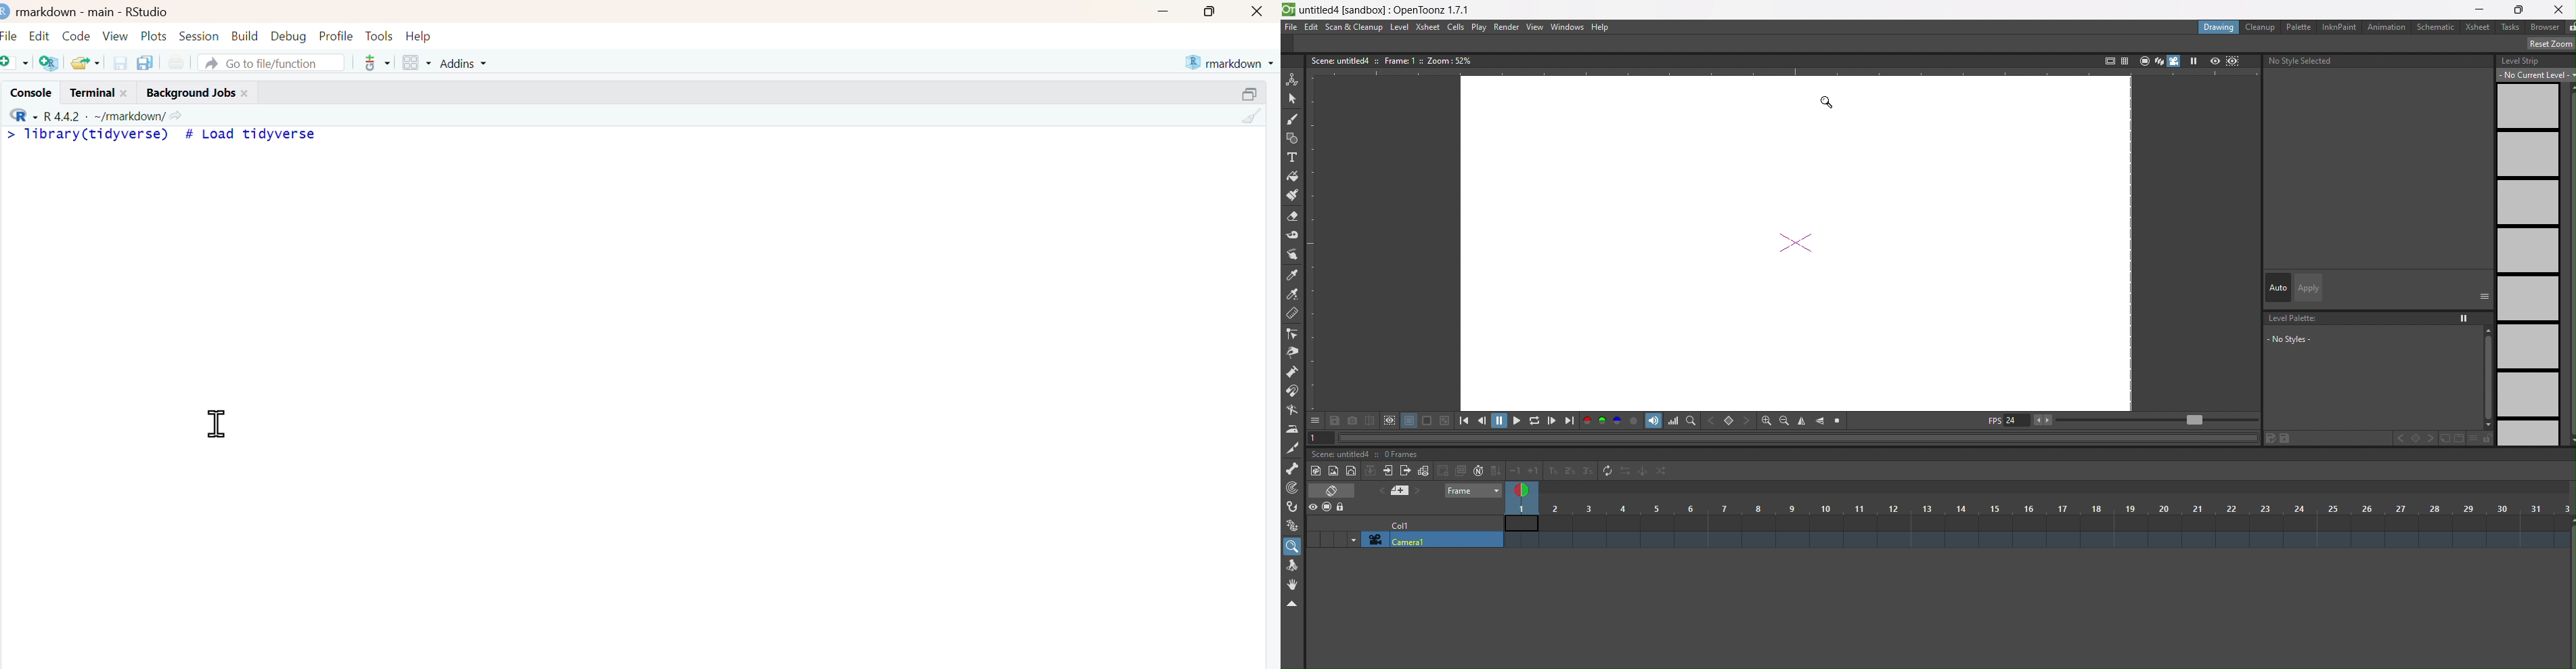 This screenshot has width=2576, height=672. Describe the element at coordinates (28, 92) in the screenshot. I see `Console` at that location.